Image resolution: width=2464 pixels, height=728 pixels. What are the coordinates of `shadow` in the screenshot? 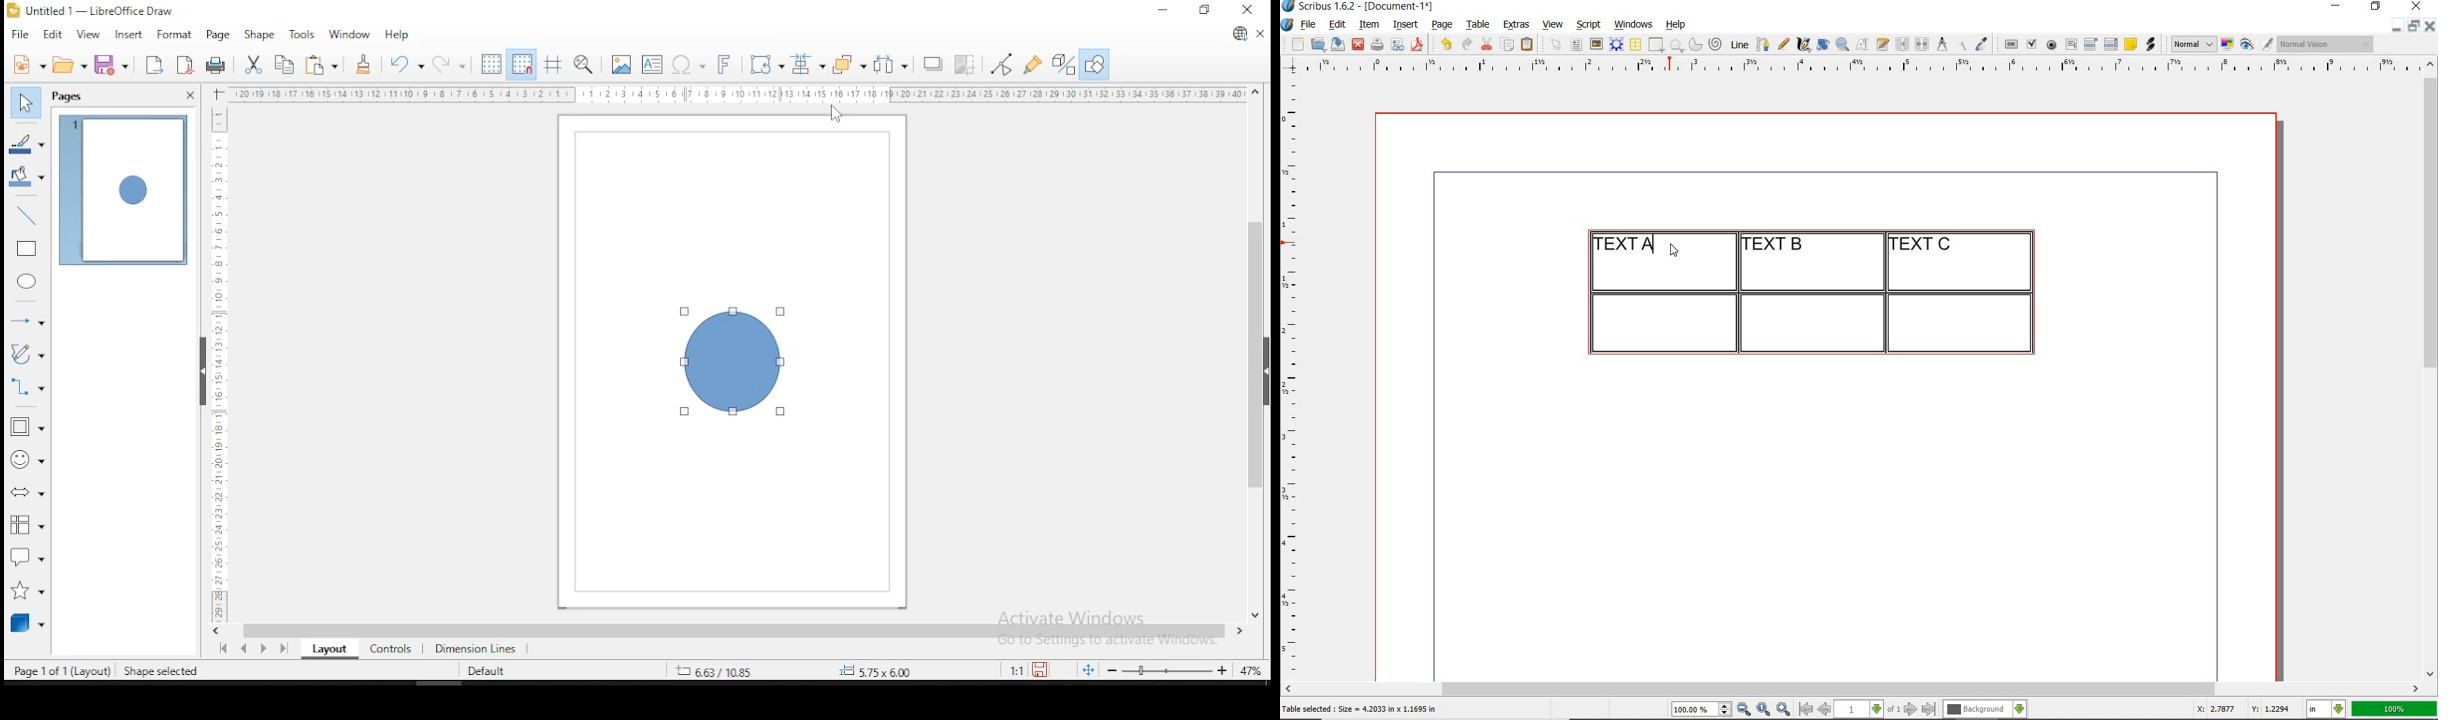 It's located at (933, 65).